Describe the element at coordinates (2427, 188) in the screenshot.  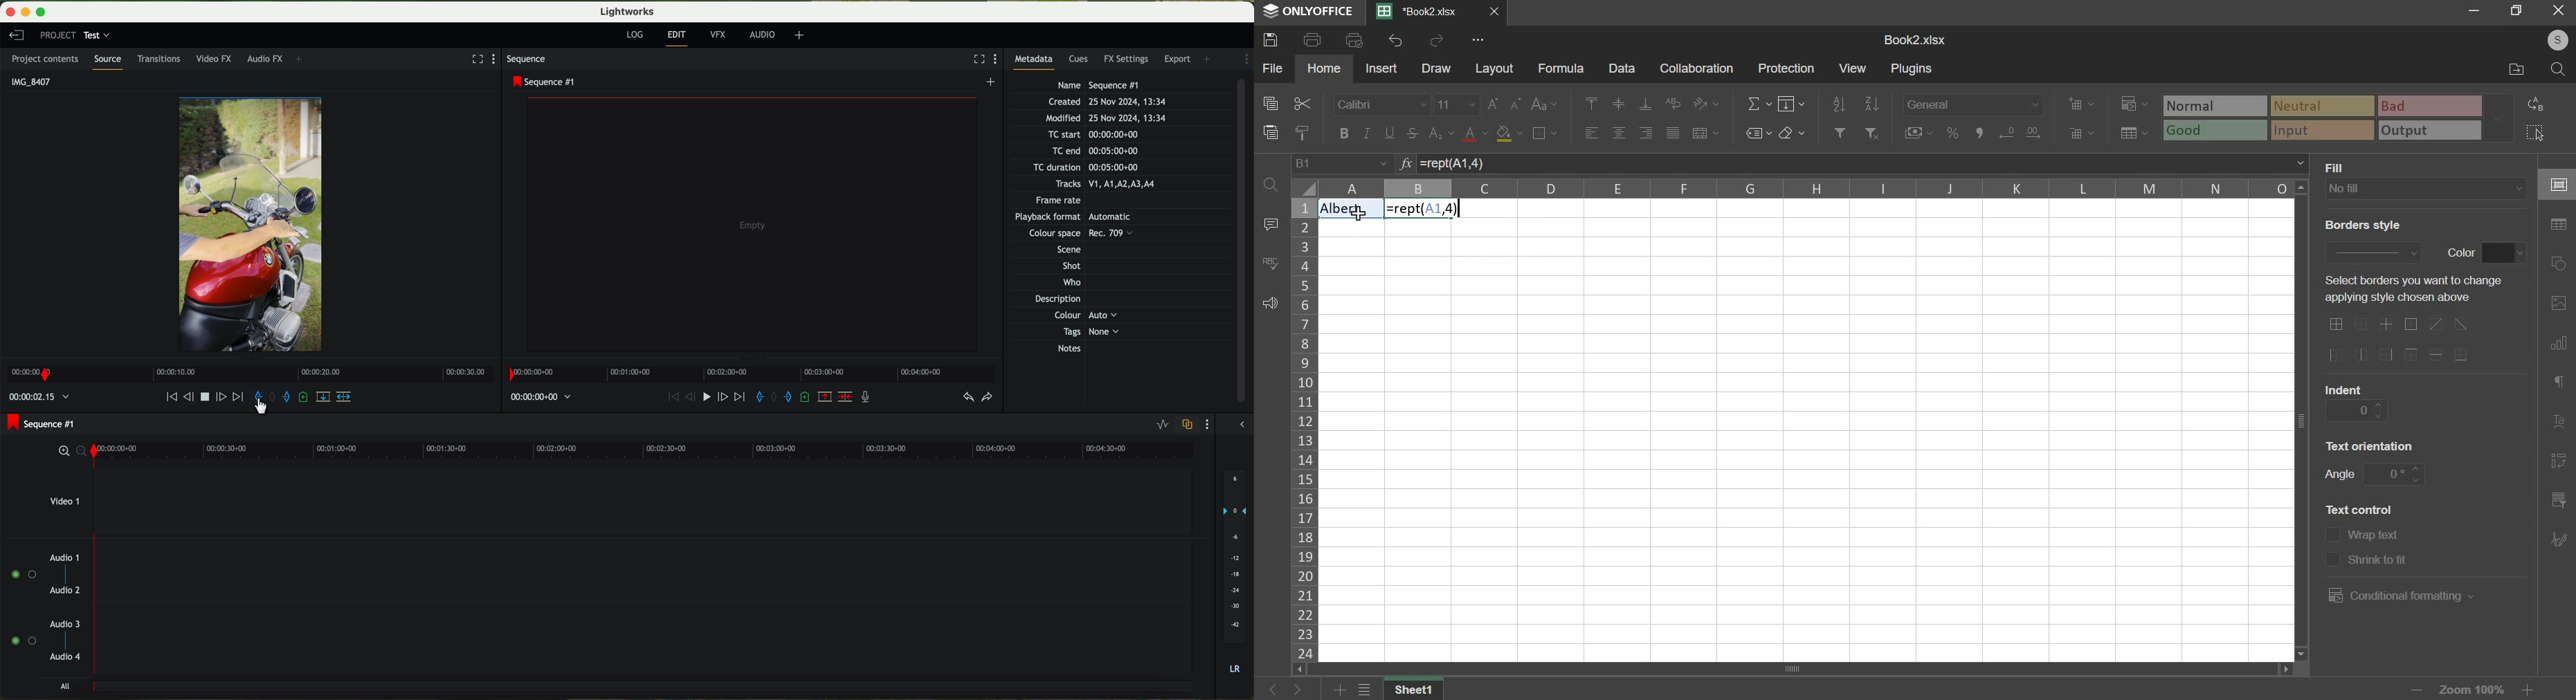
I see `background fill` at that location.